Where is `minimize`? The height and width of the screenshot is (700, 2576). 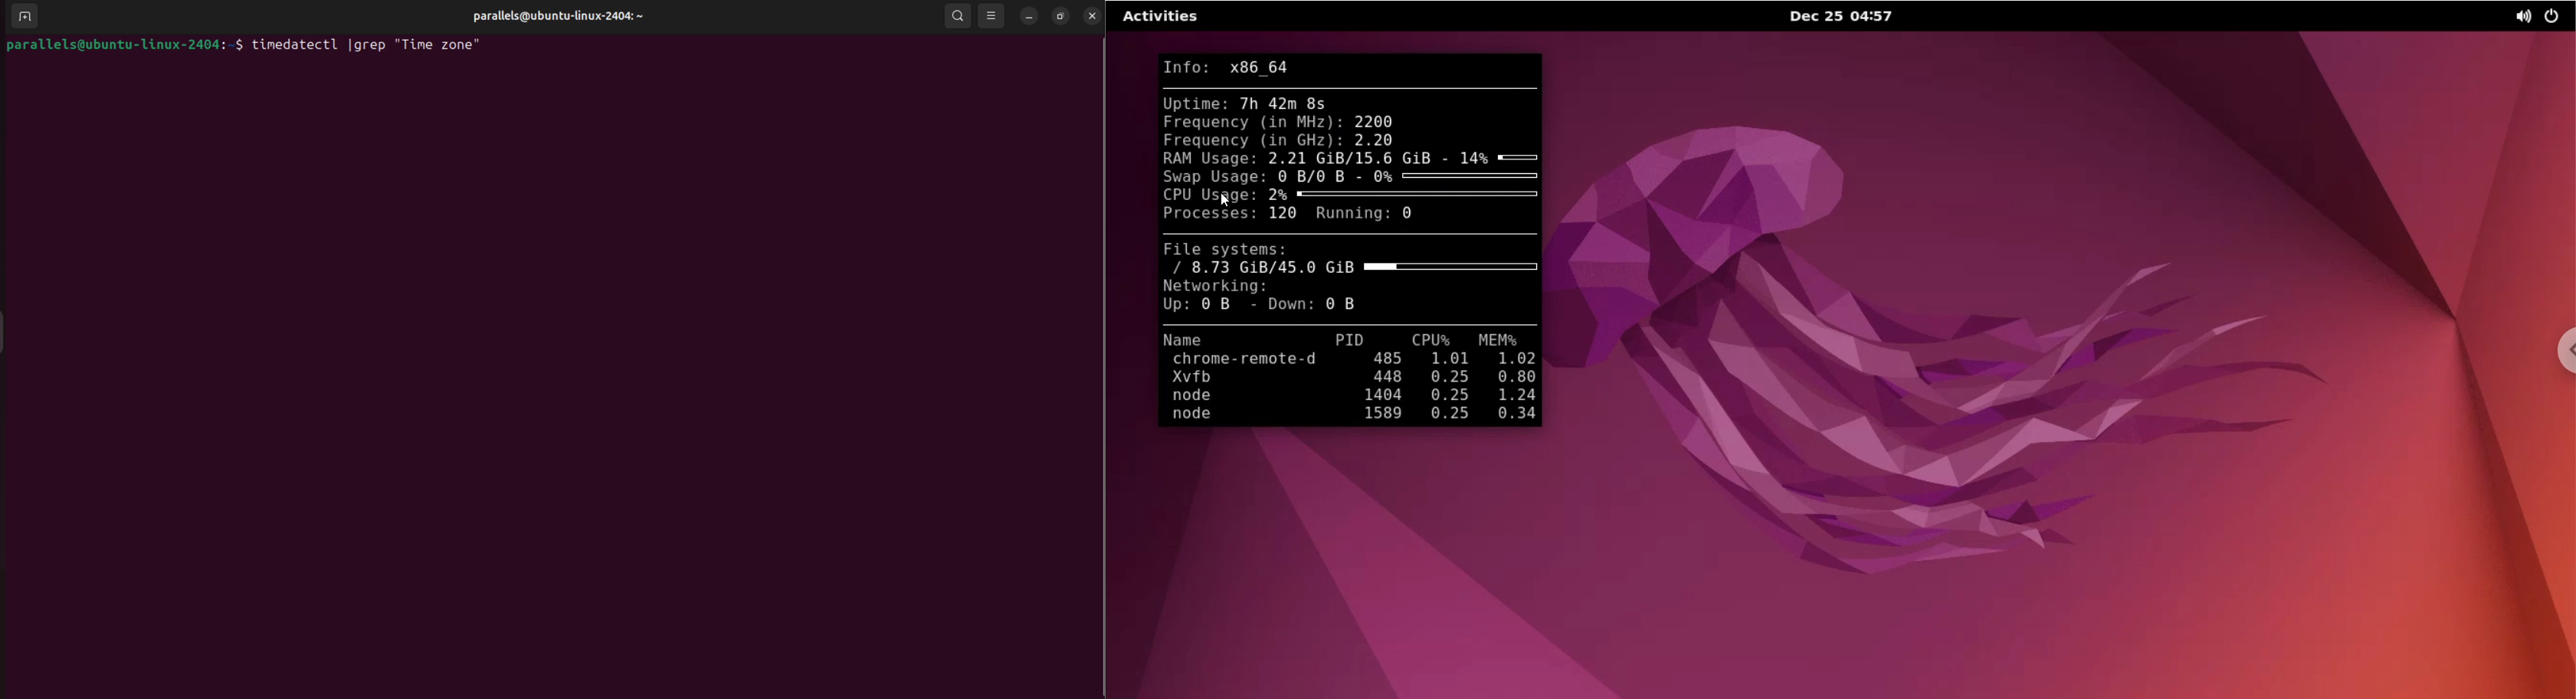 minimize is located at coordinates (1028, 16).